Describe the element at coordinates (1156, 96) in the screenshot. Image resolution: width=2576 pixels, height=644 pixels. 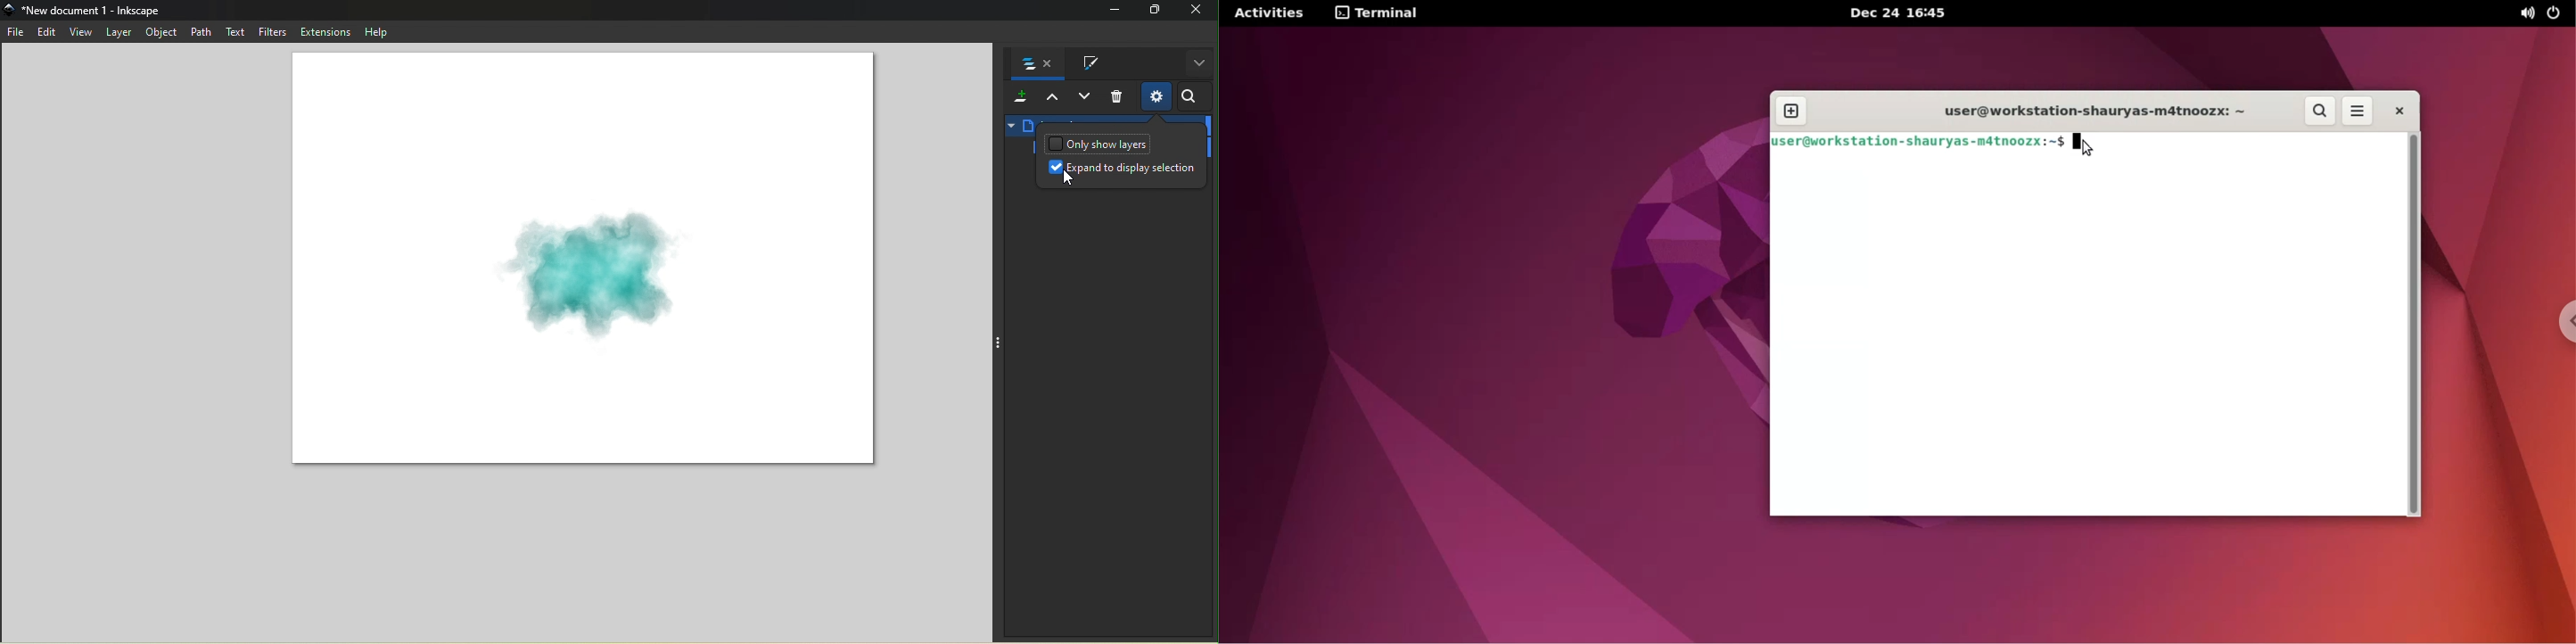
I see `Layers and objects dialog settings` at that location.